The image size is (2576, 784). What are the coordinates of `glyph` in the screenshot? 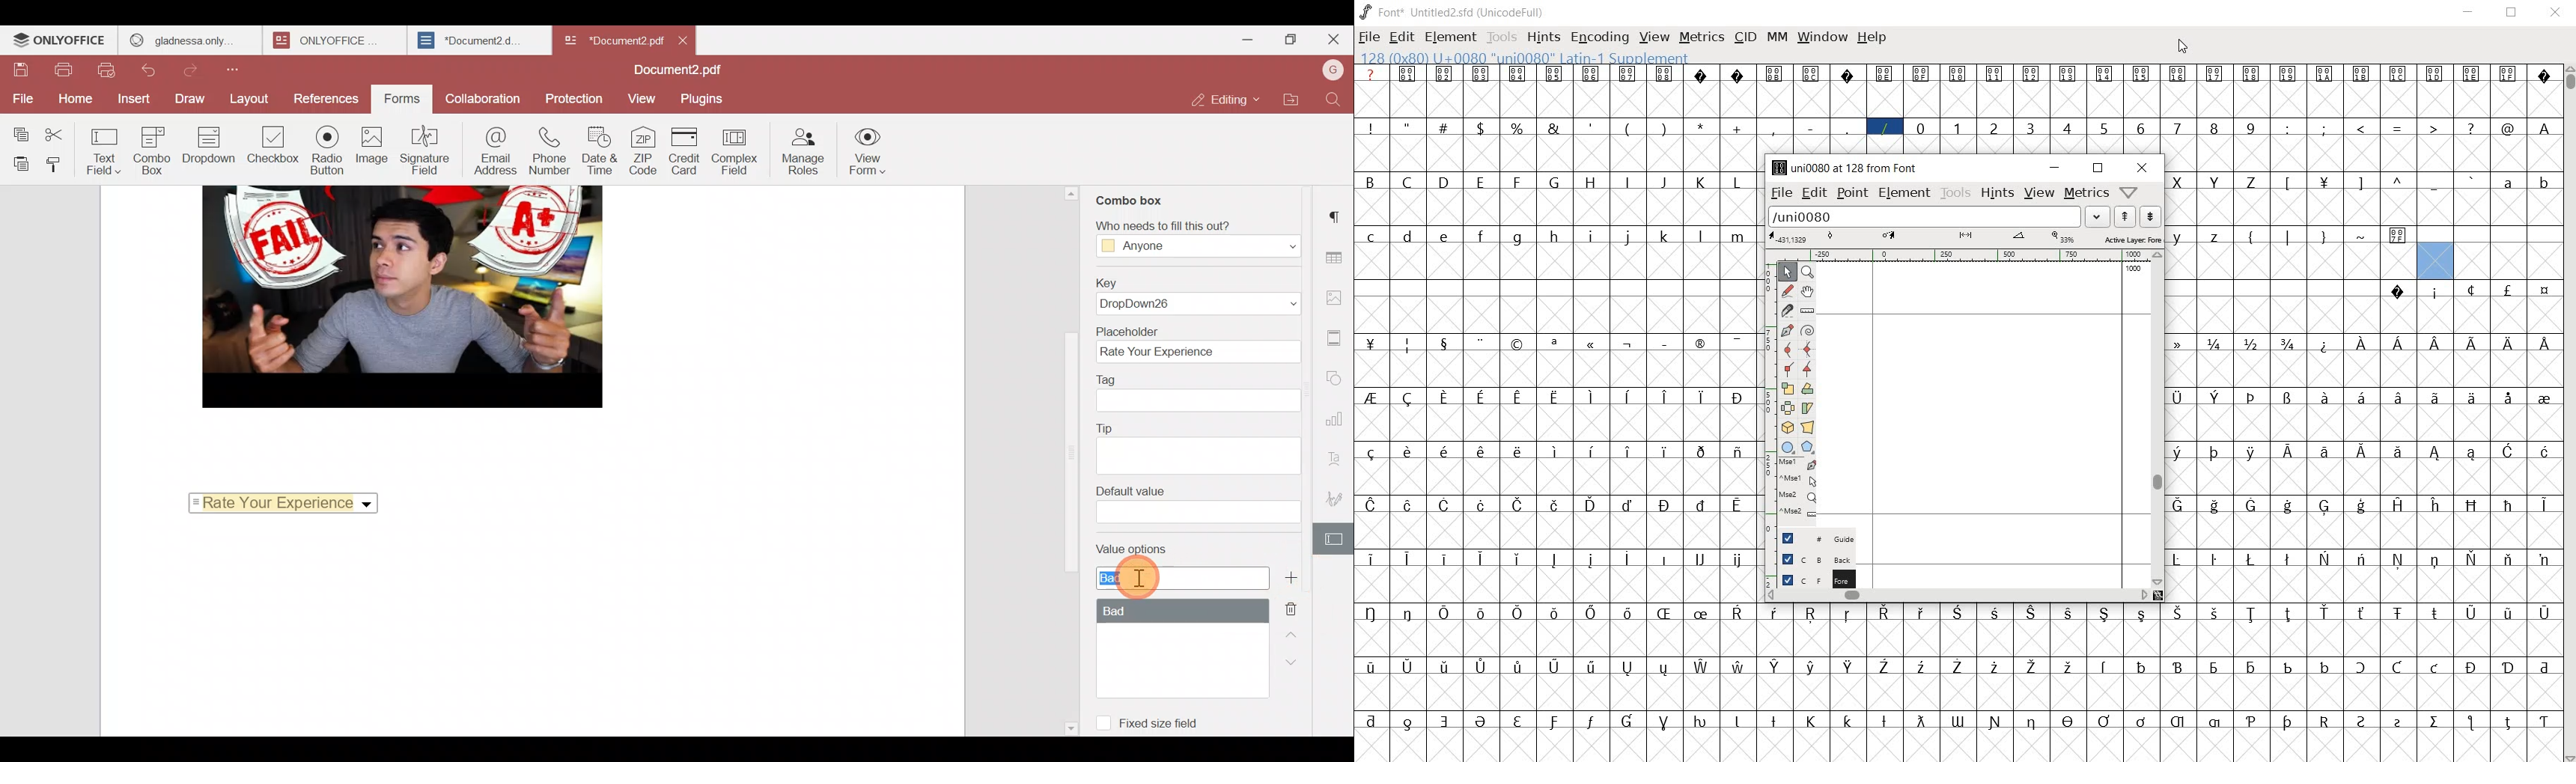 It's located at (2325, 508).